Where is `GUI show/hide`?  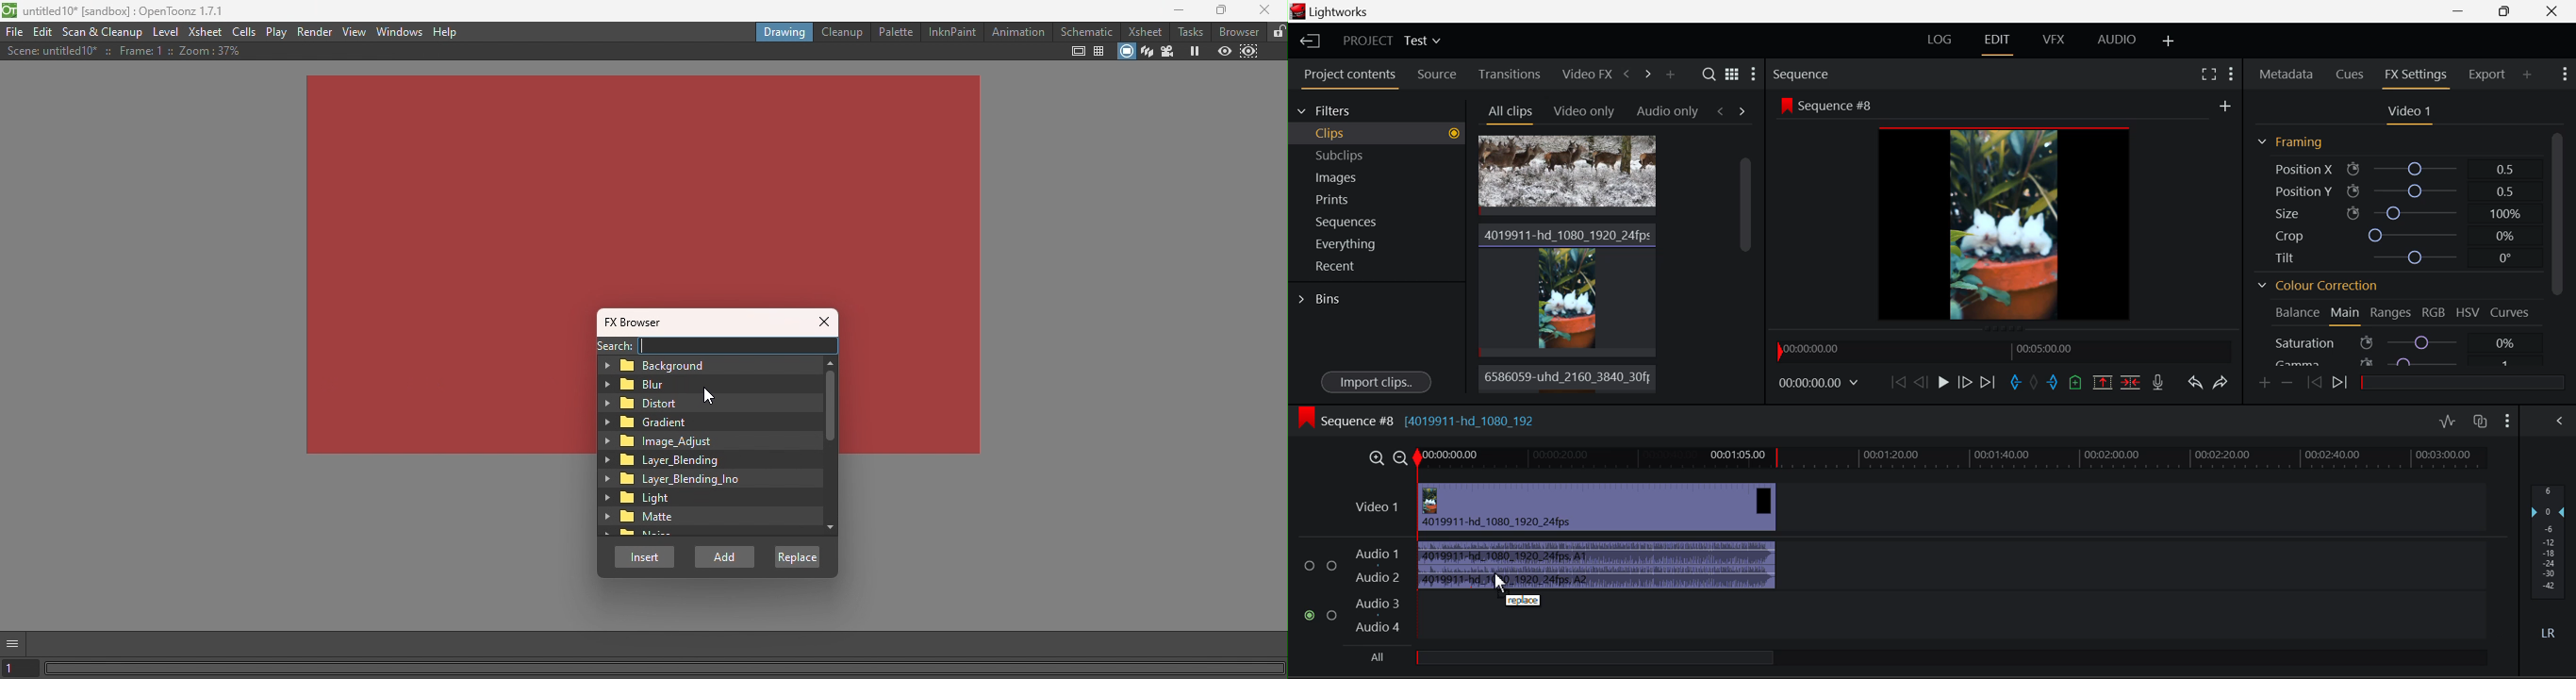 GUI show/hide is located at coordinates (13, 644).